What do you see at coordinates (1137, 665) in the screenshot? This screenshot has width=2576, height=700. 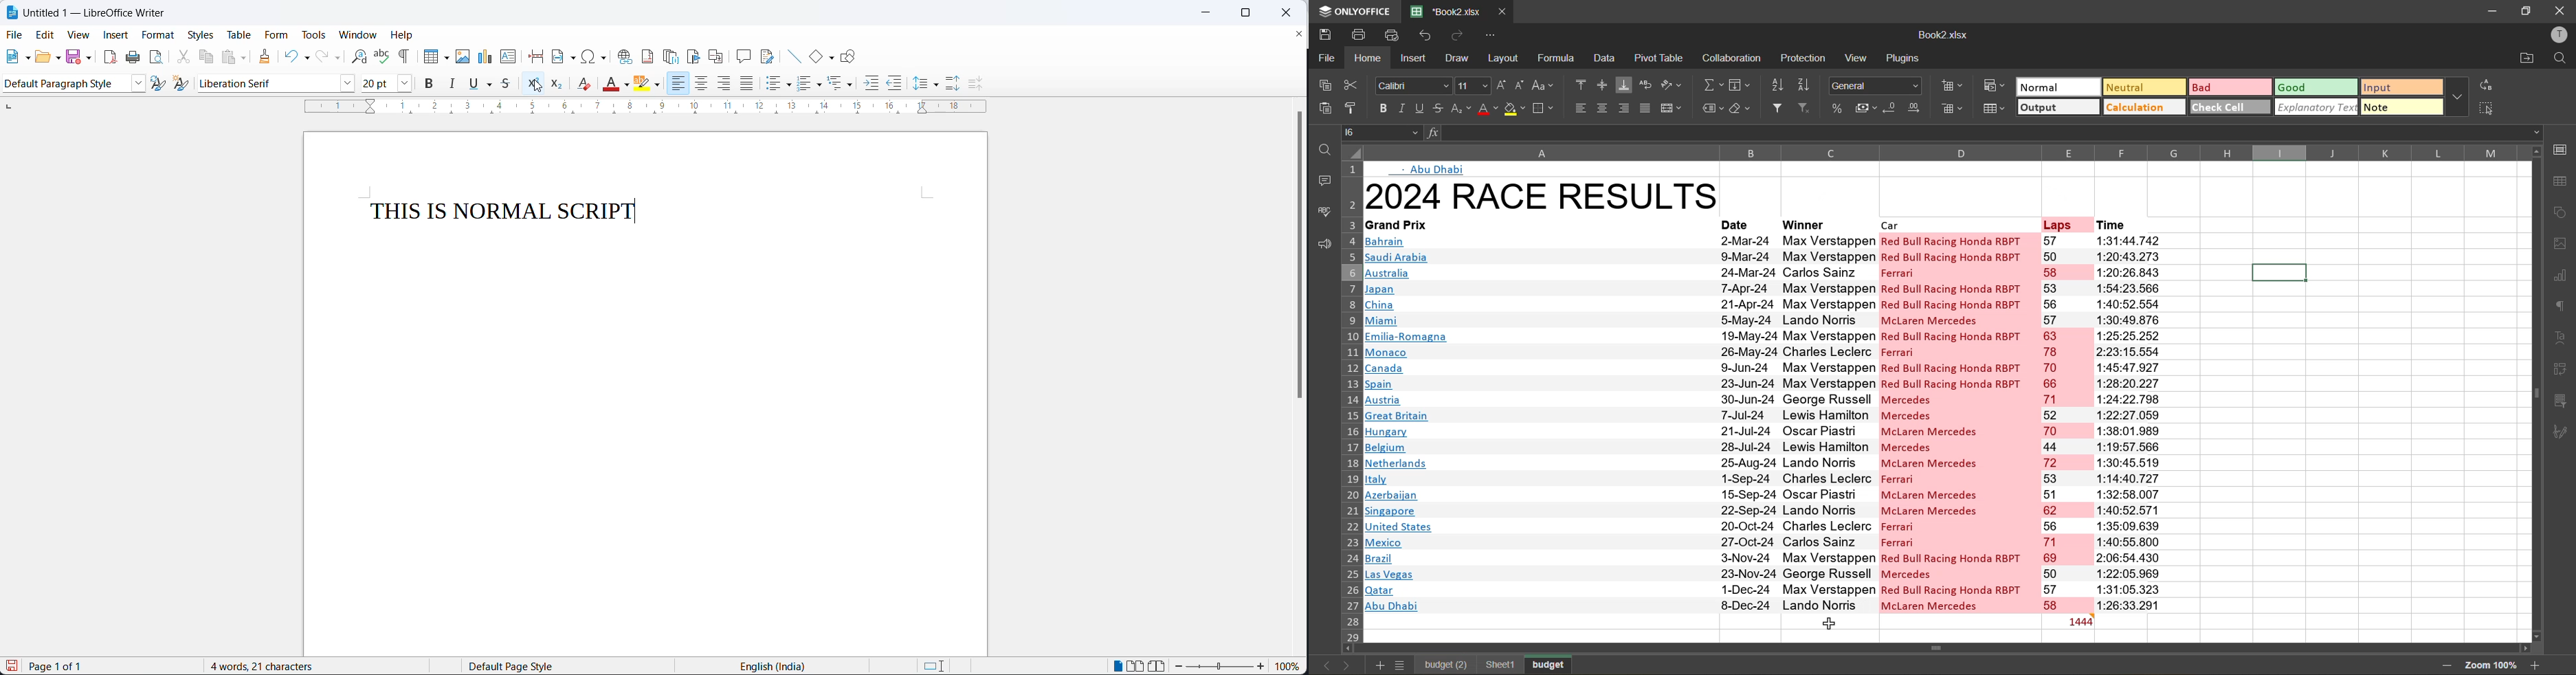 I see `multipage view` at bounding box center [1137, 665].